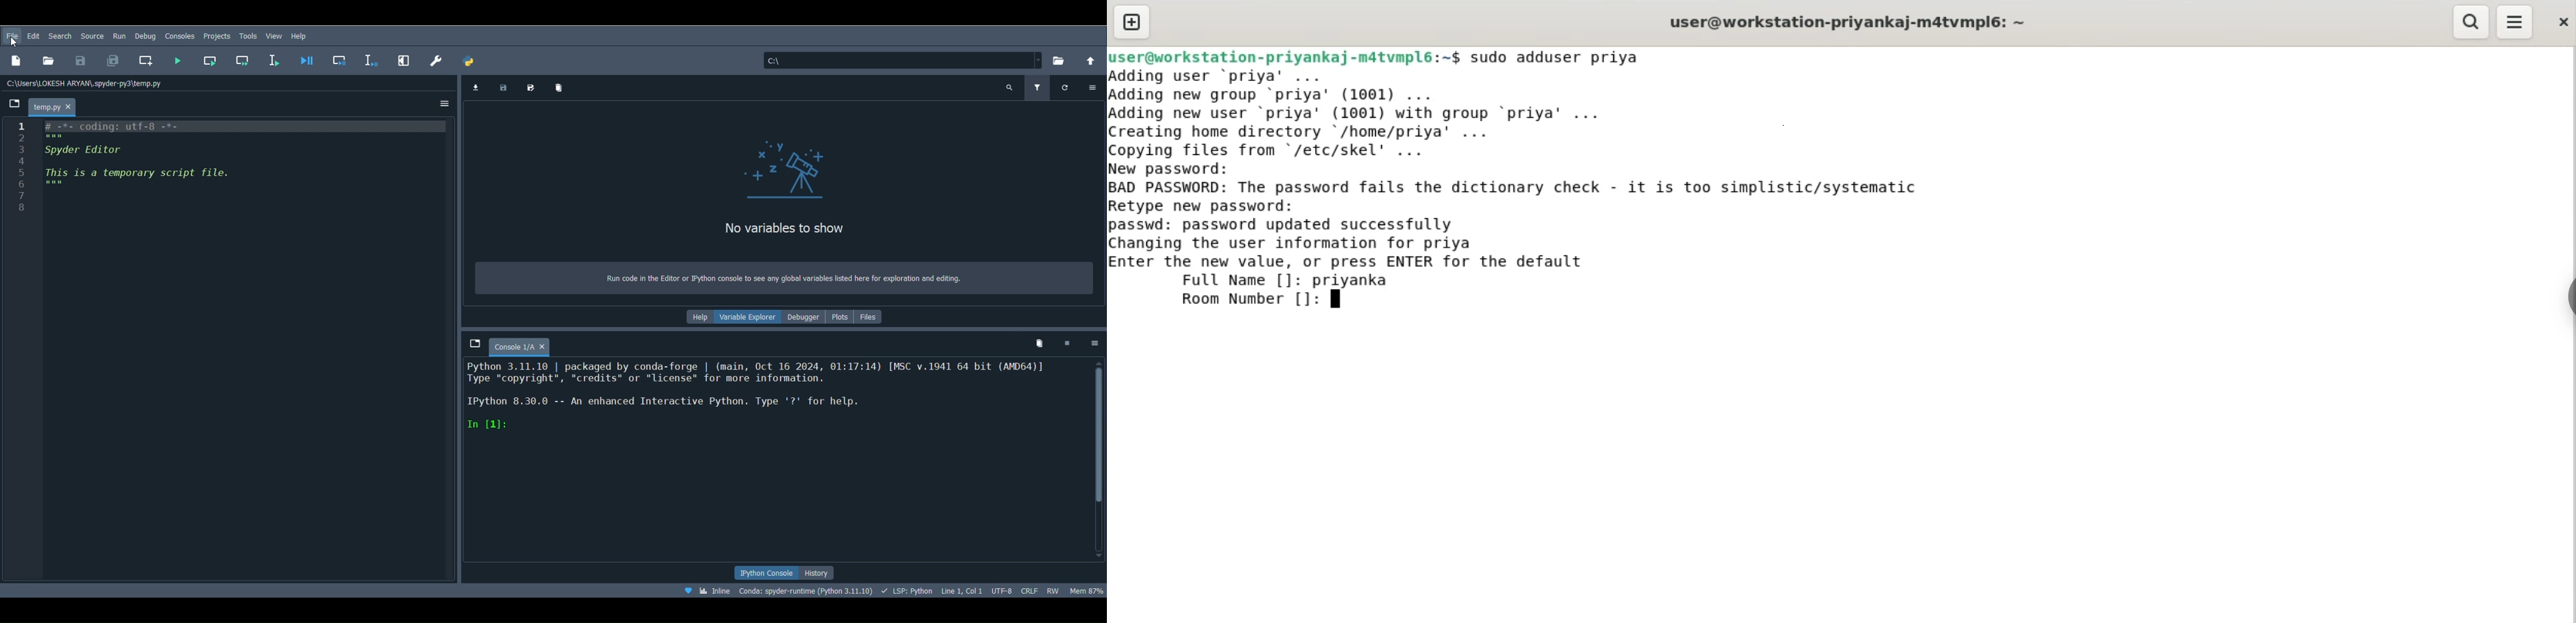 This screenshot has width=2576, height=644. I want to click on BAD PASSWORD: The password fails the dictionary check. it is too simplistic/systematic, so click(1542, 188).